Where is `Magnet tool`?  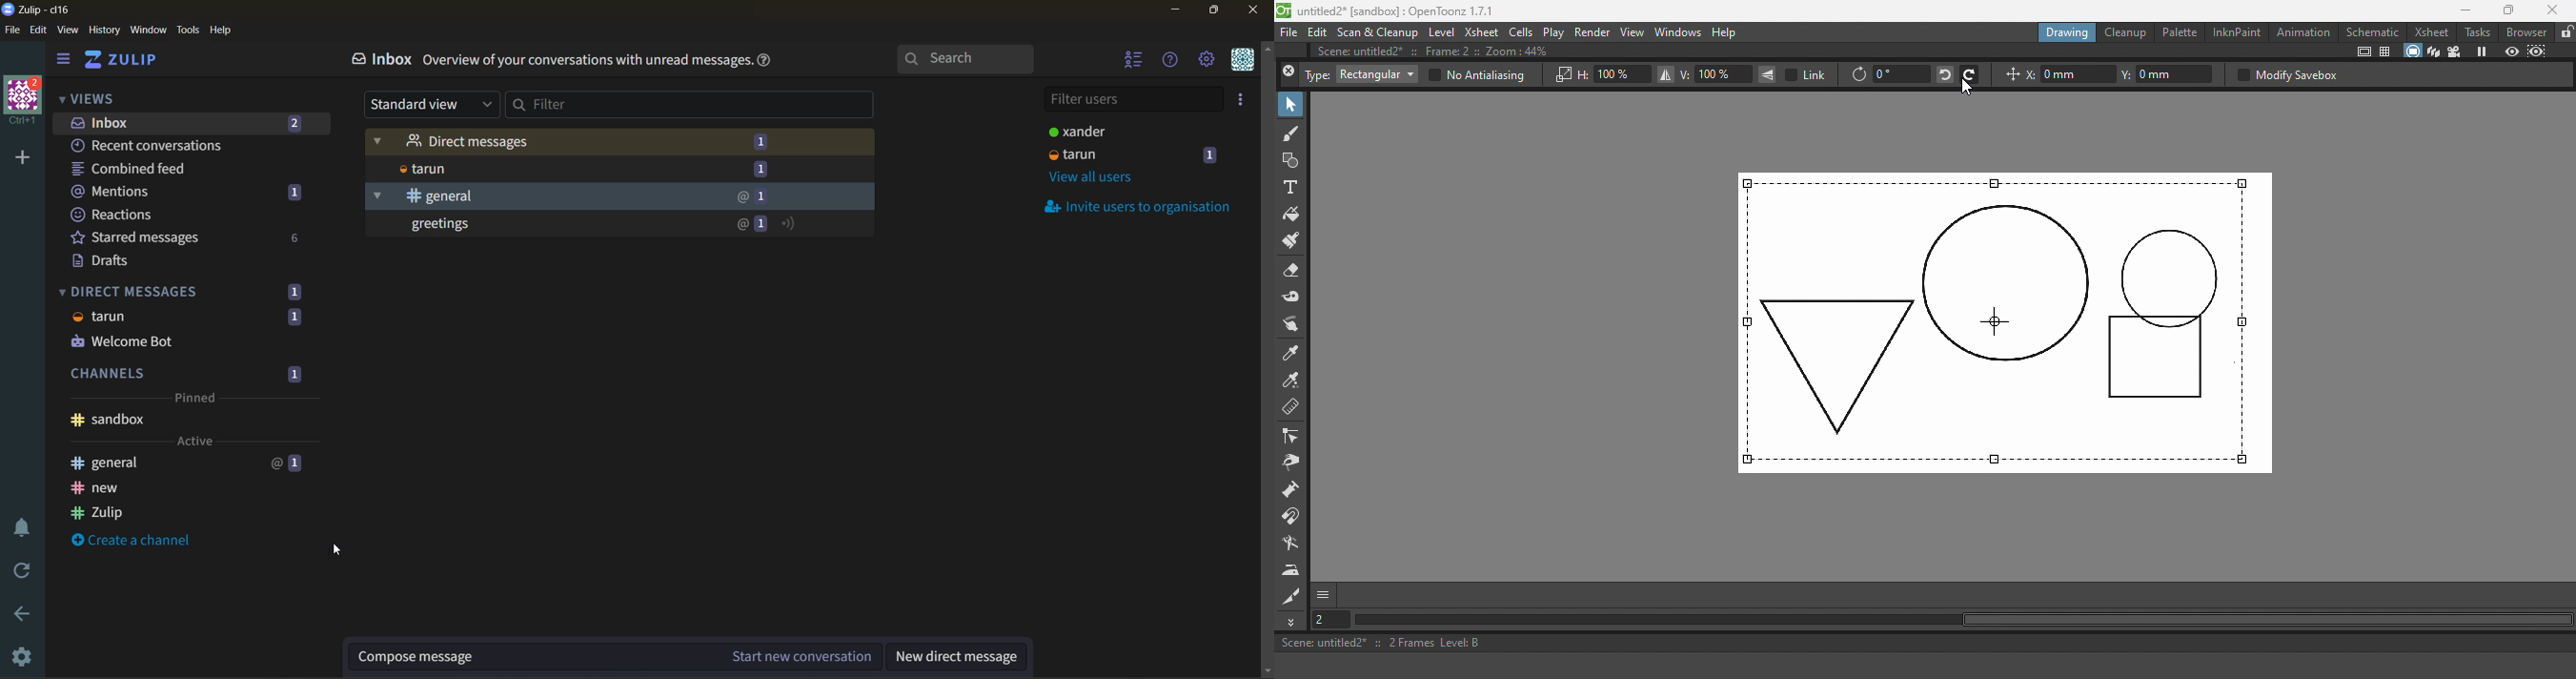
Magnet tool is located at coordinates (1293, 518).